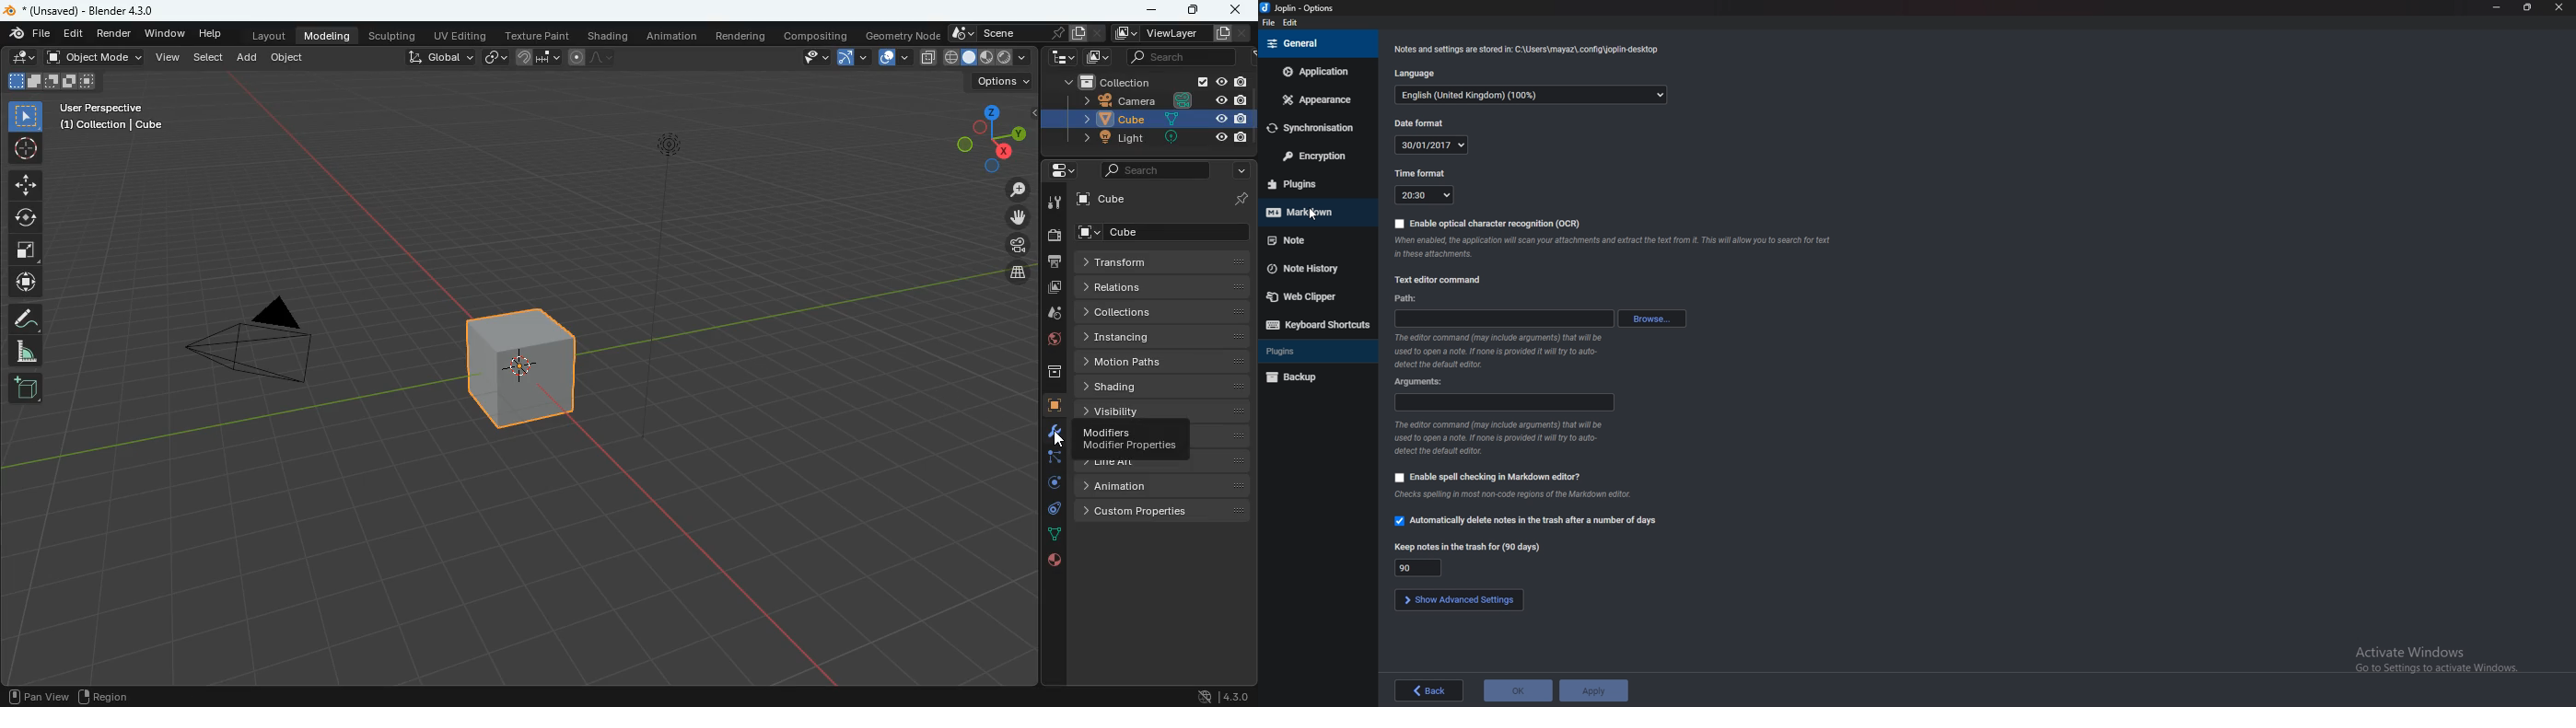  I want to click on encryption, so click(1317, 156).